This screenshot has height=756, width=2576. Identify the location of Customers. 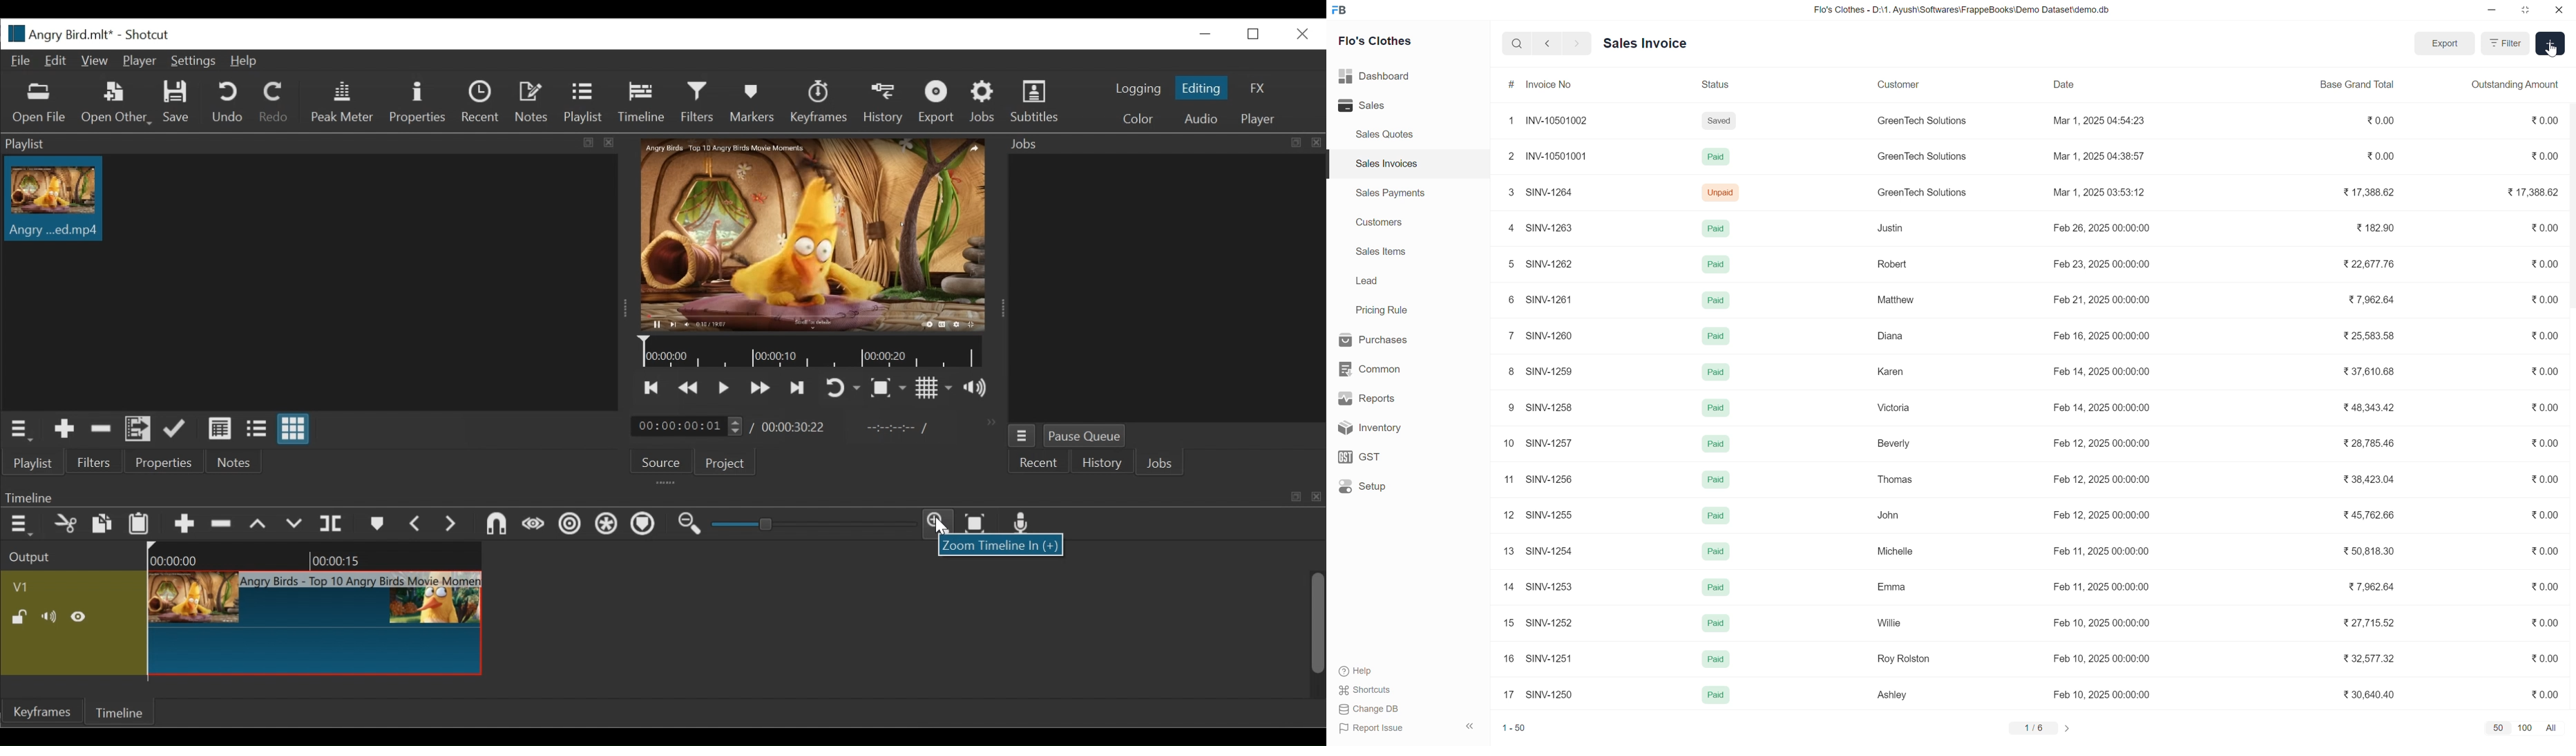
(1378, 224).